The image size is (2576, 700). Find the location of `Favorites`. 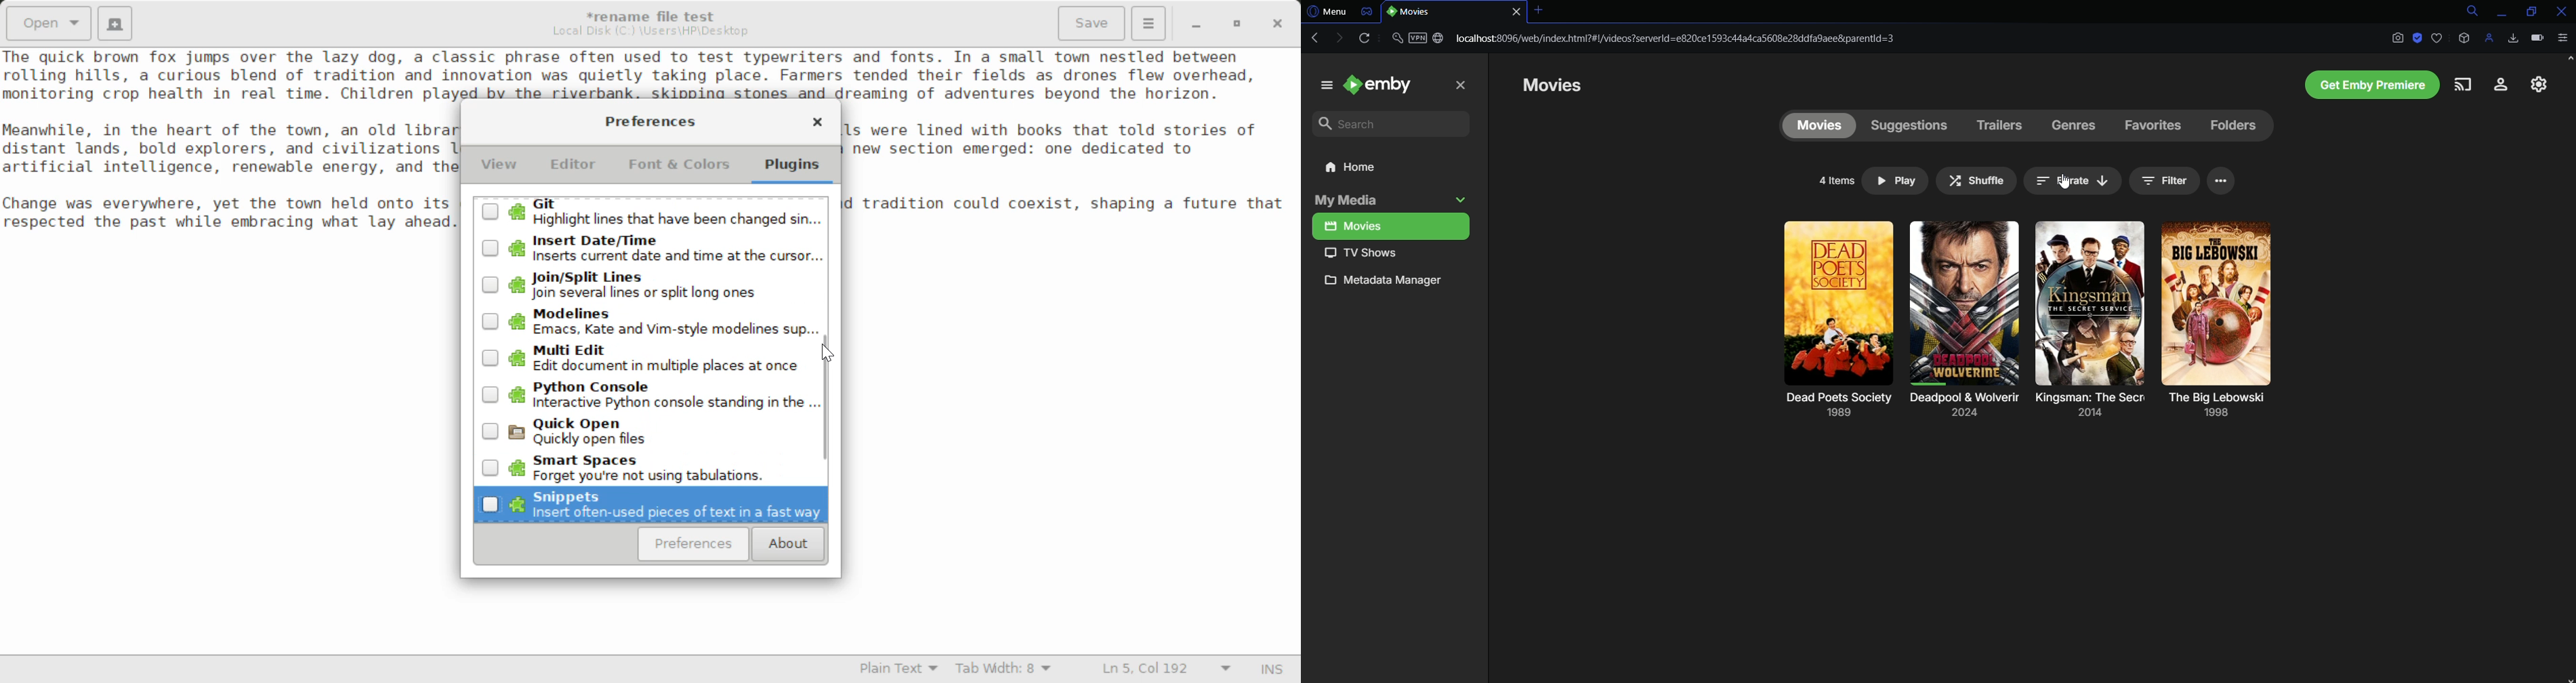

Favorites is located at coordinates (2150, 127).